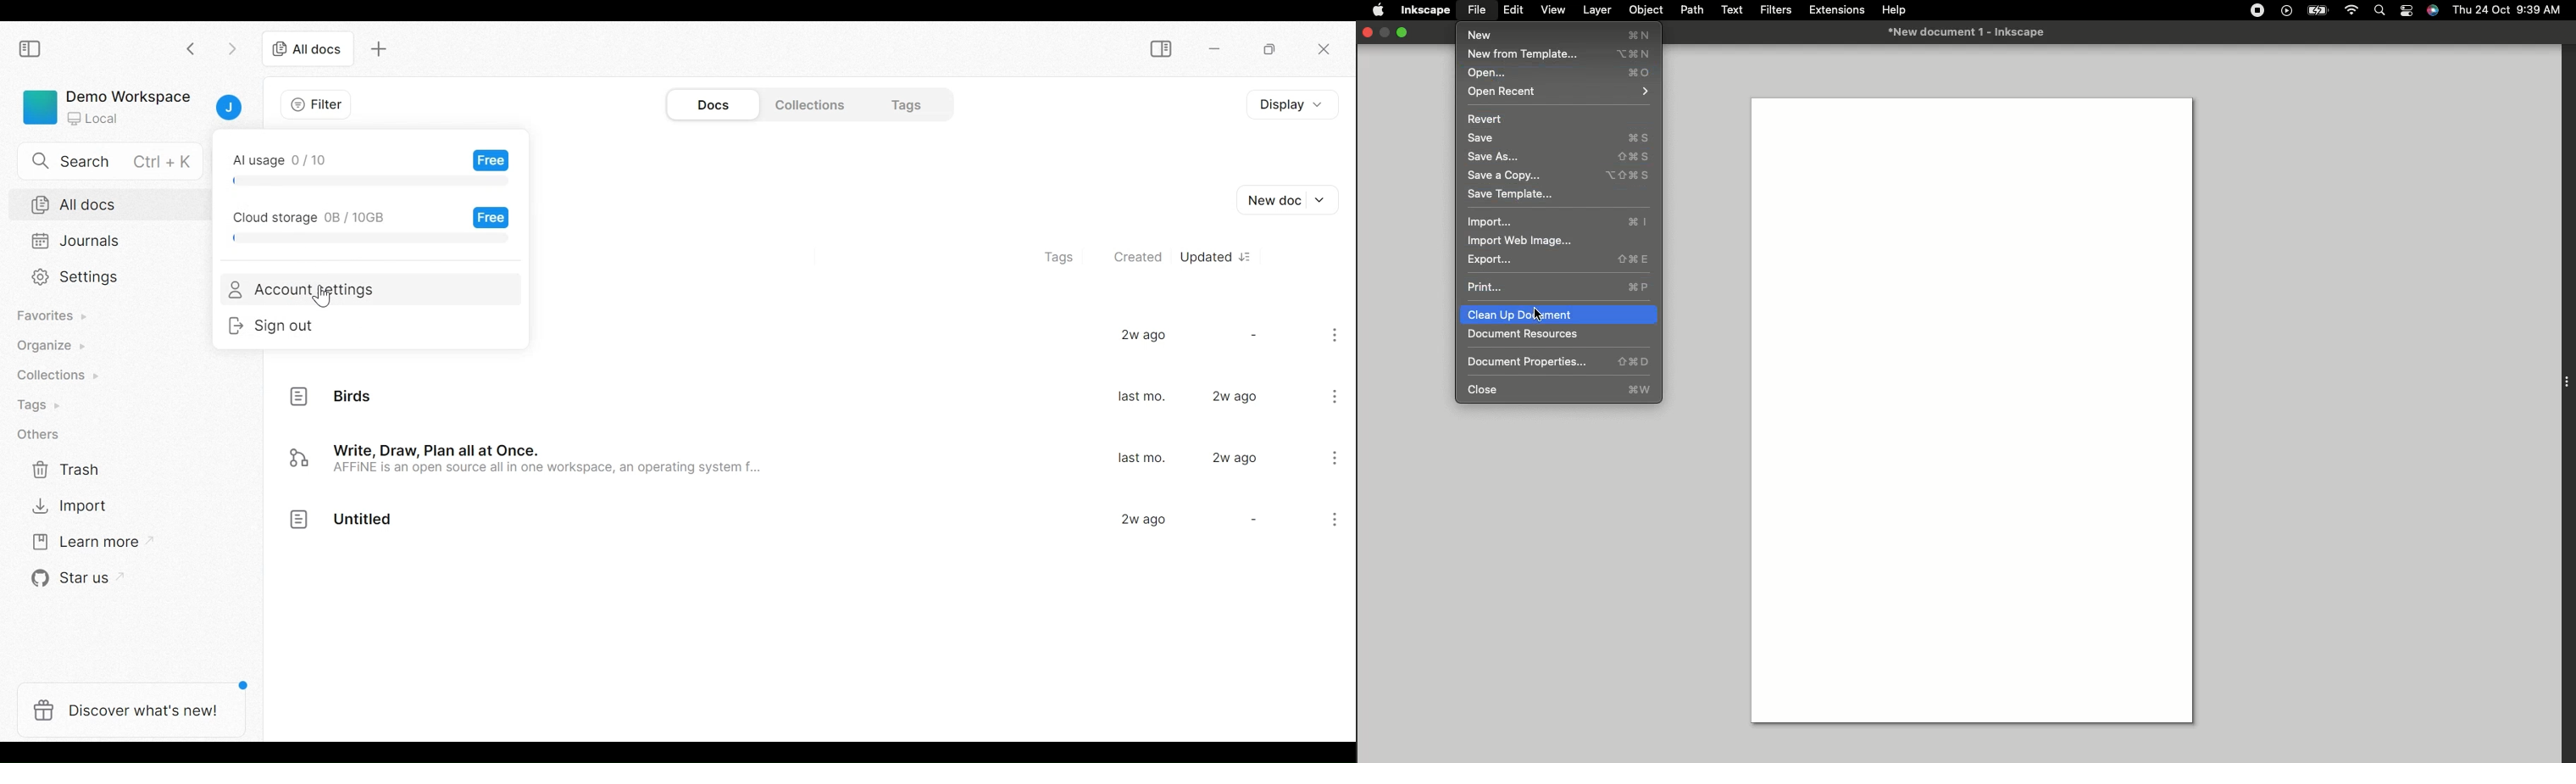 Image resolution: width=2576 pixels, height=784 pixels. What do you see at coordinates (54, 374) in the screenshot?
I see `Collections` at bounding box center [54, 374].